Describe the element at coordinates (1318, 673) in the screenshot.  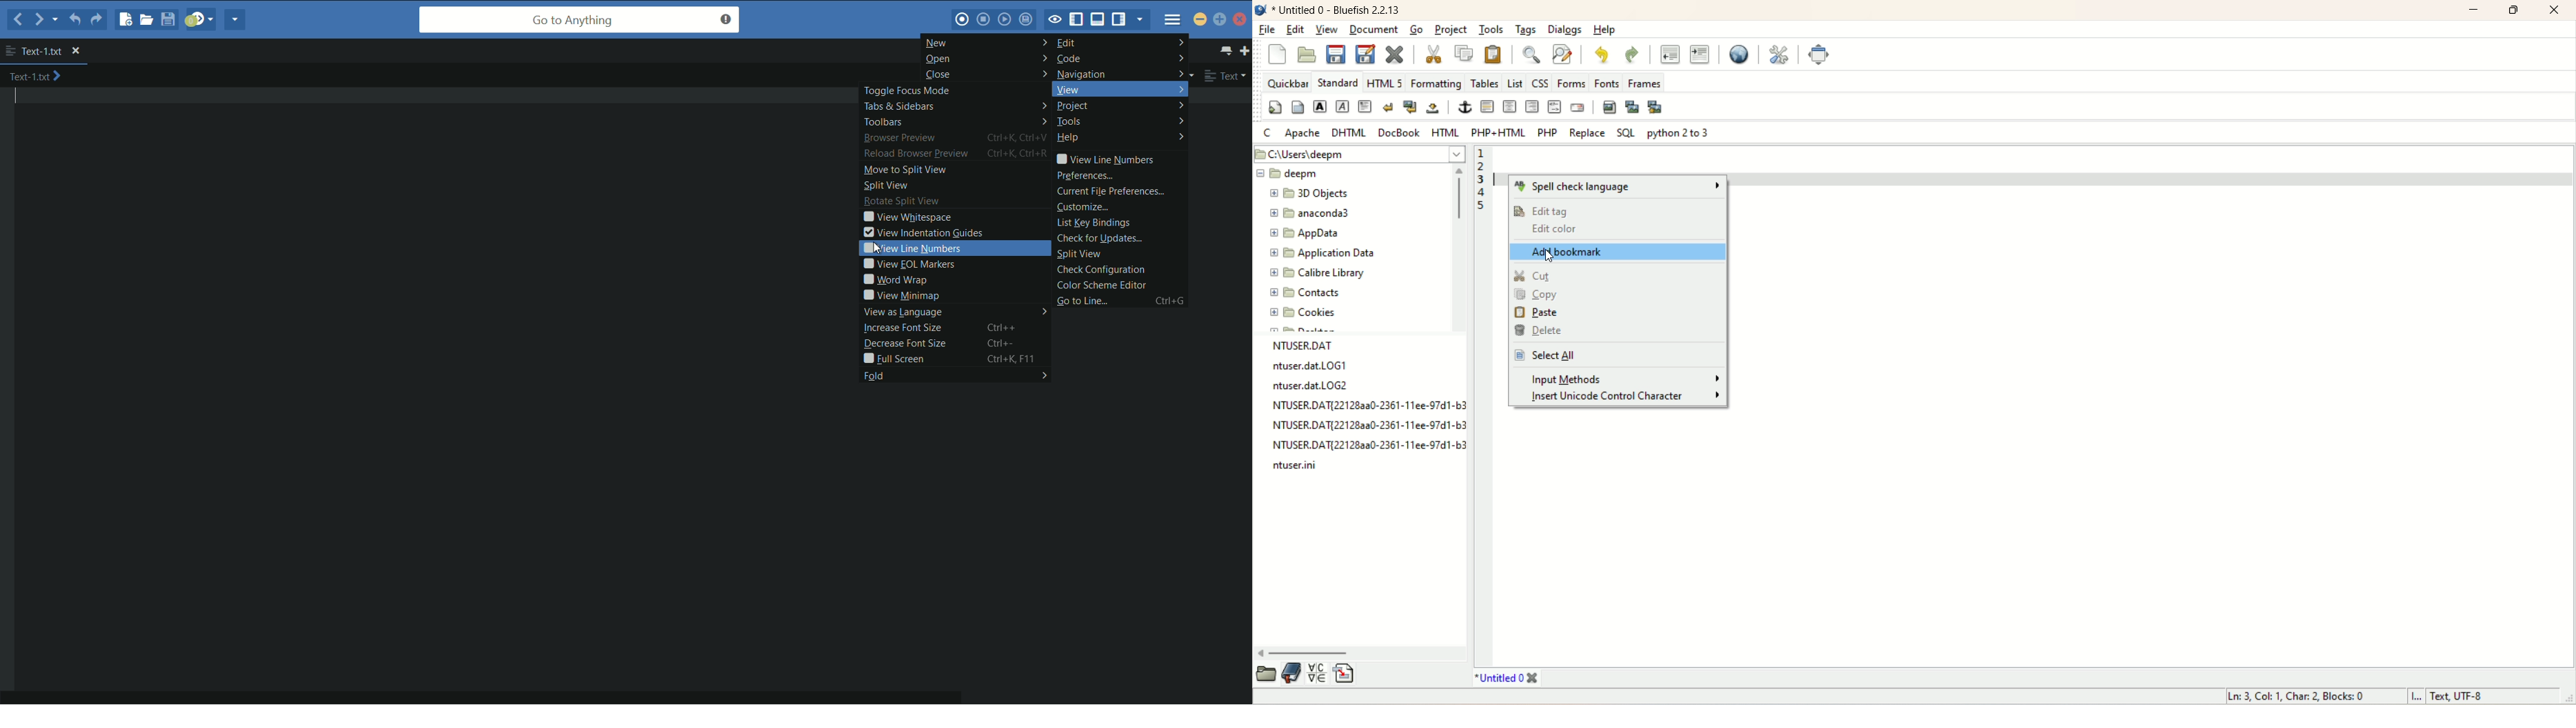
I see `insert special character` at that location.